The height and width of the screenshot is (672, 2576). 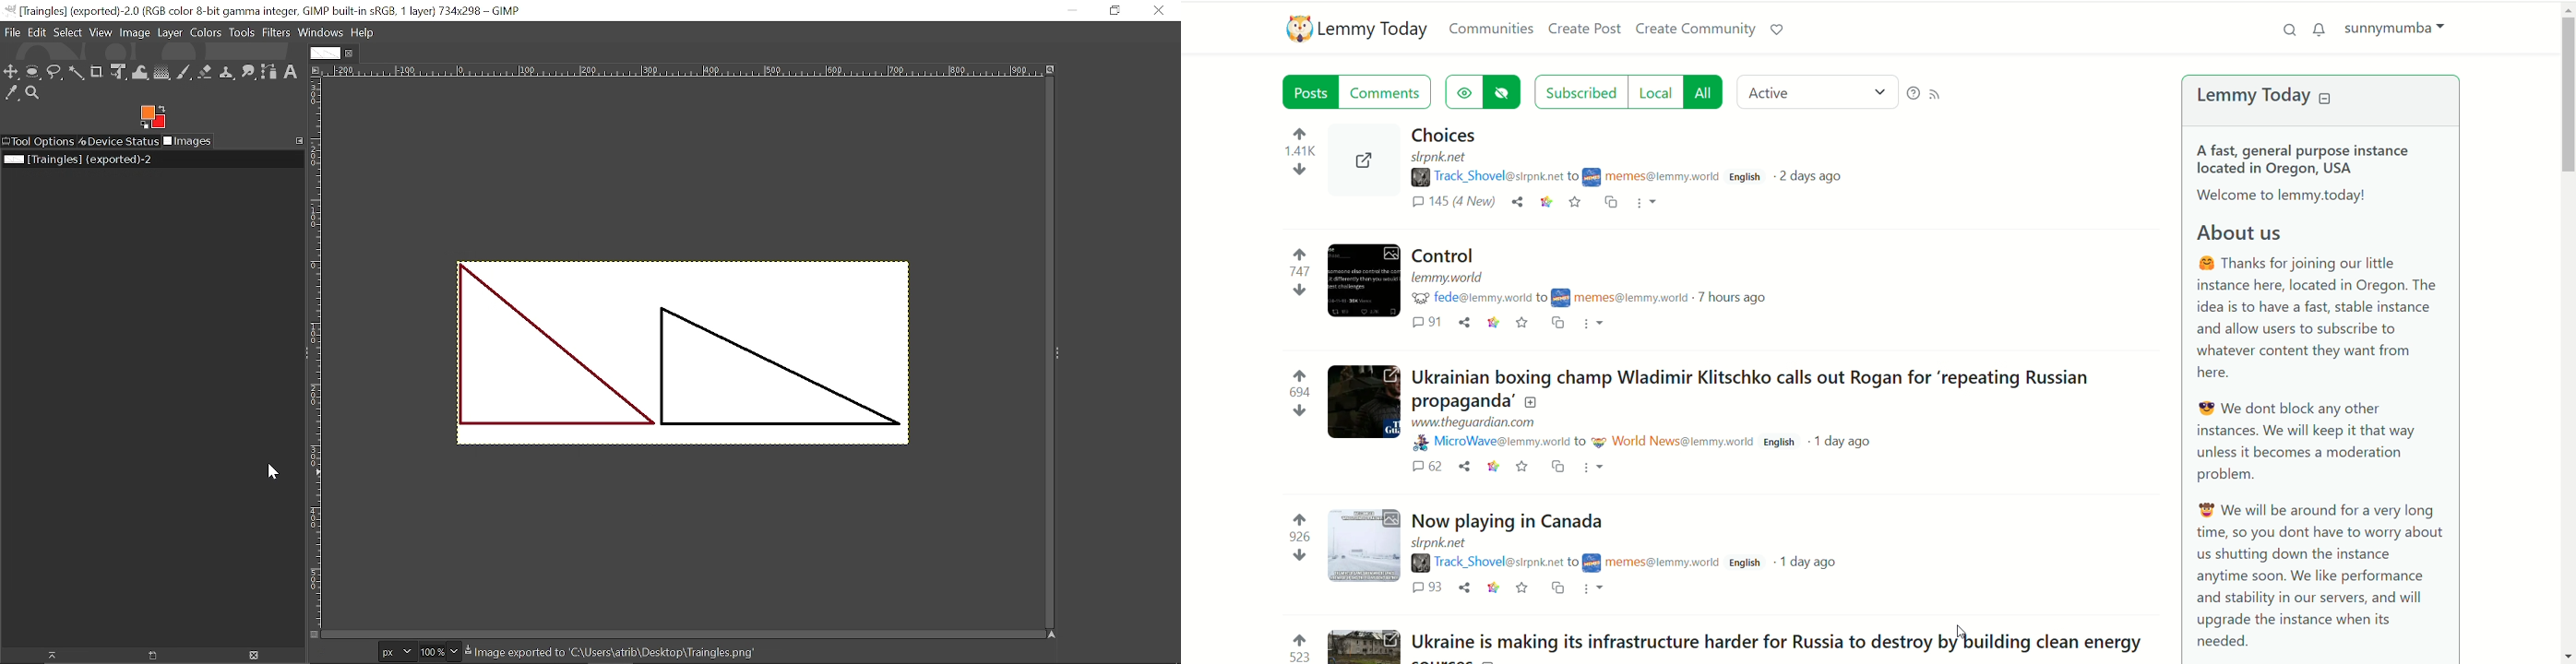 What do you see at coordinates (316, 634) in the screenshot?
I see `Toggle quick mask on/off` at bounding box center [316, 634].